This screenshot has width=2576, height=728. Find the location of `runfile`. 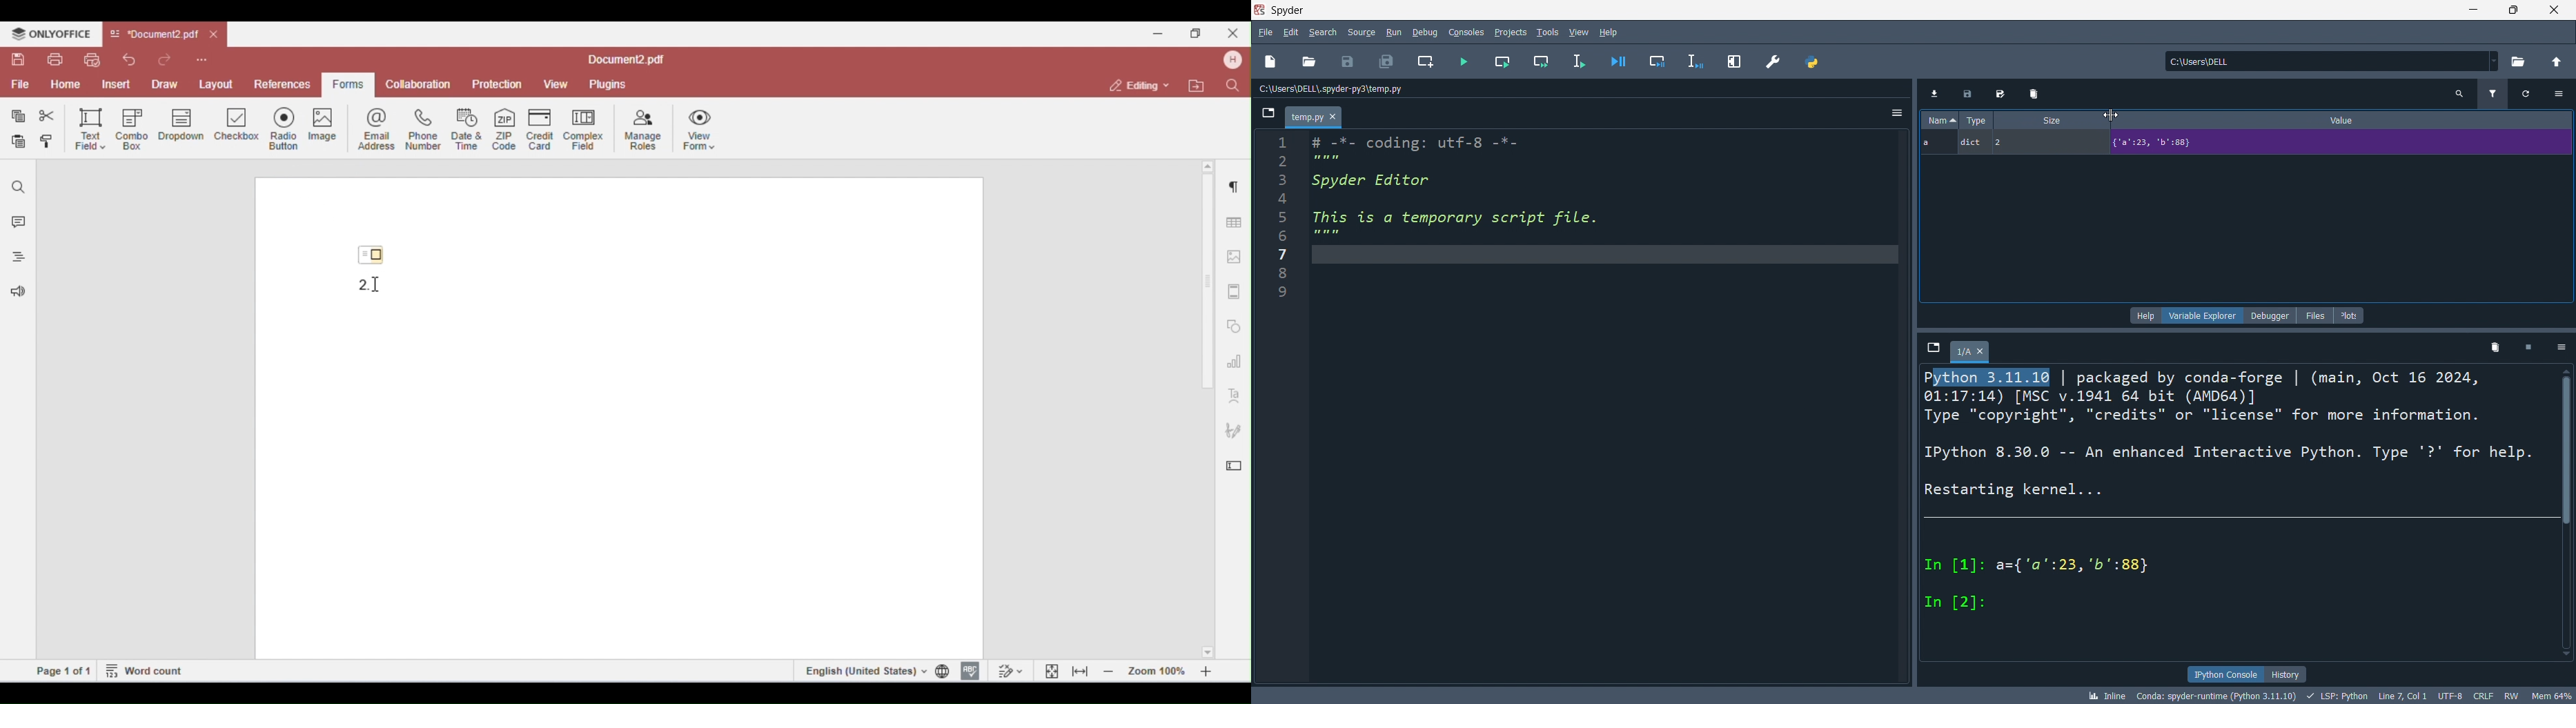

runfile is located at coordinates (1458, 61).